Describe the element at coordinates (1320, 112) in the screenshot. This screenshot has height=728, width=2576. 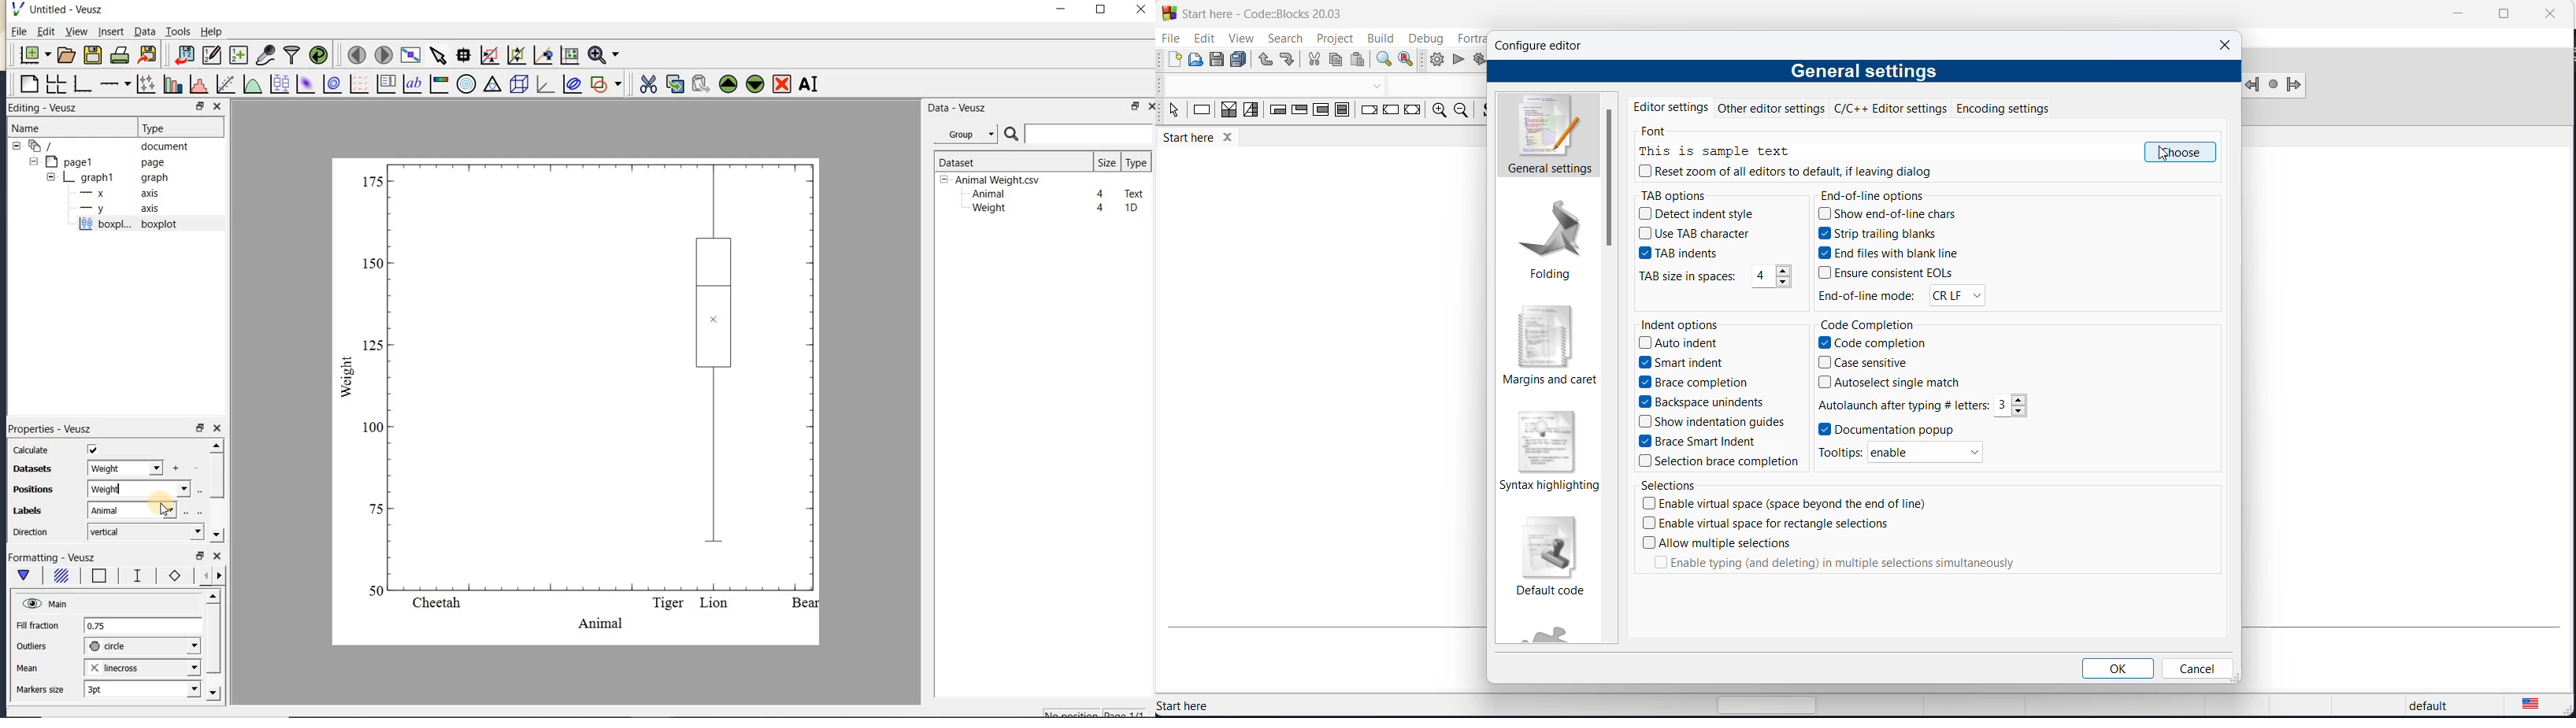
I see `counting loop` at that location.